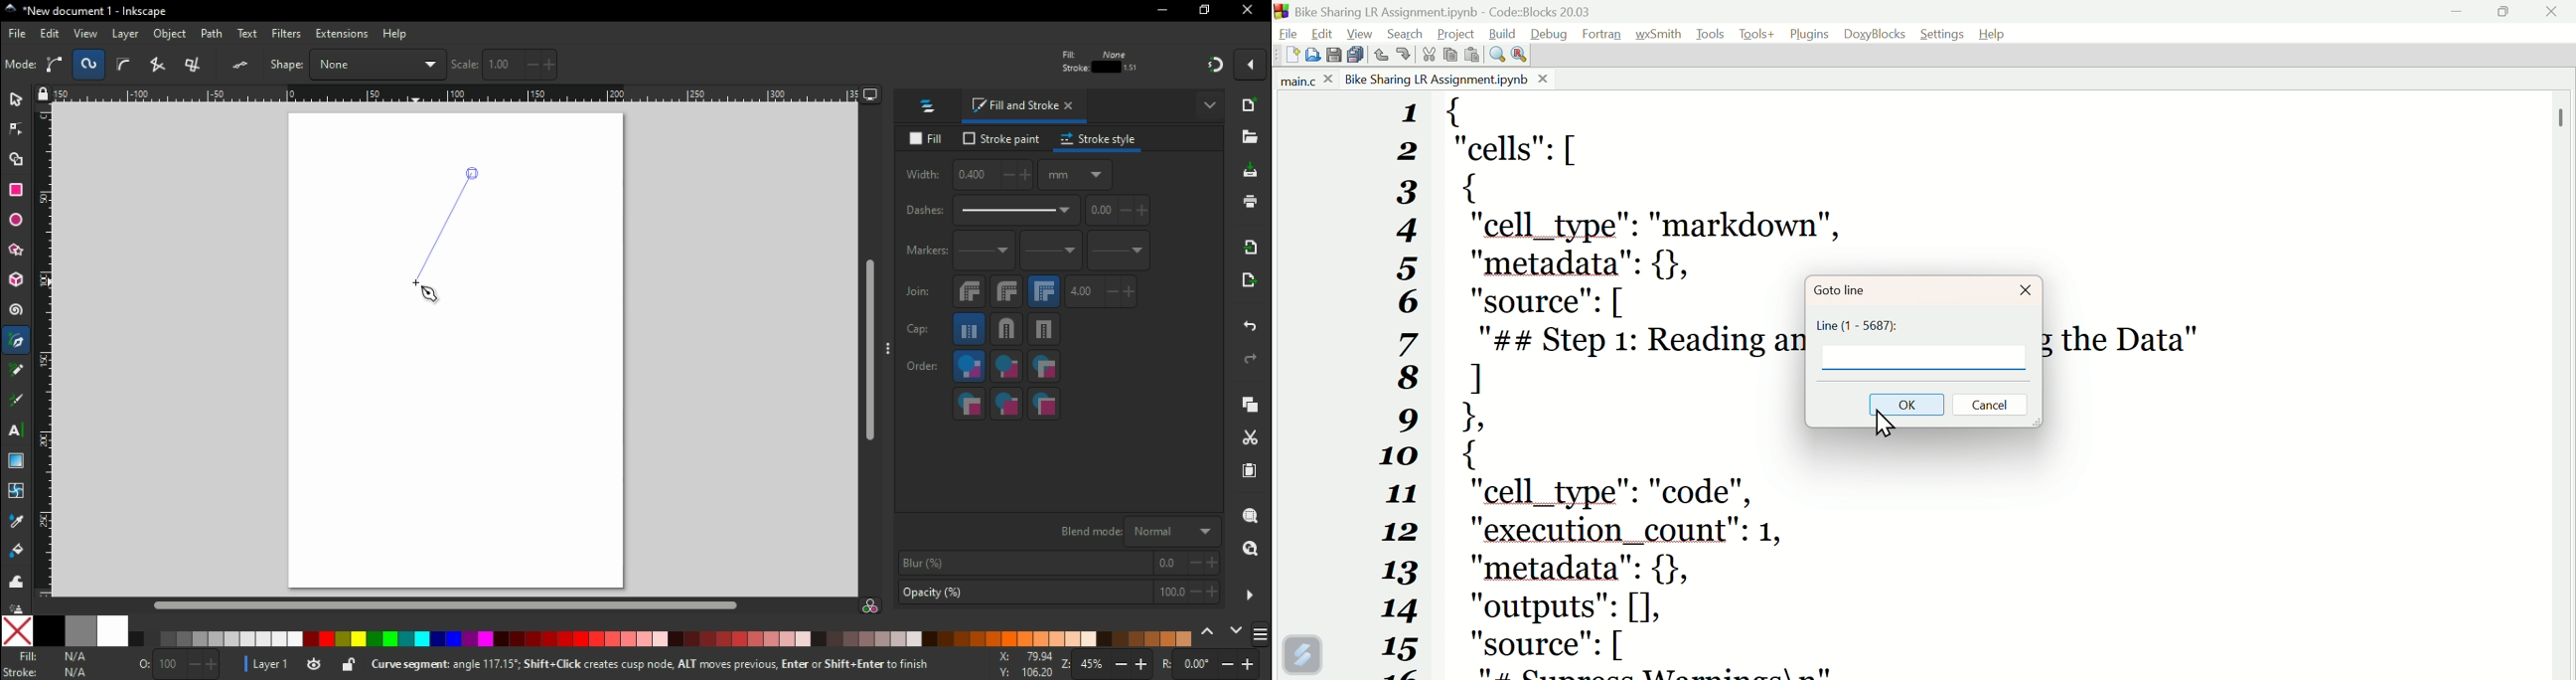 This screenshot has width=2576, height=700. What do you see at coordinates (1099, 61) in the screenshot?
I see `stroke and fill details` at bounding box center [1099, 61].